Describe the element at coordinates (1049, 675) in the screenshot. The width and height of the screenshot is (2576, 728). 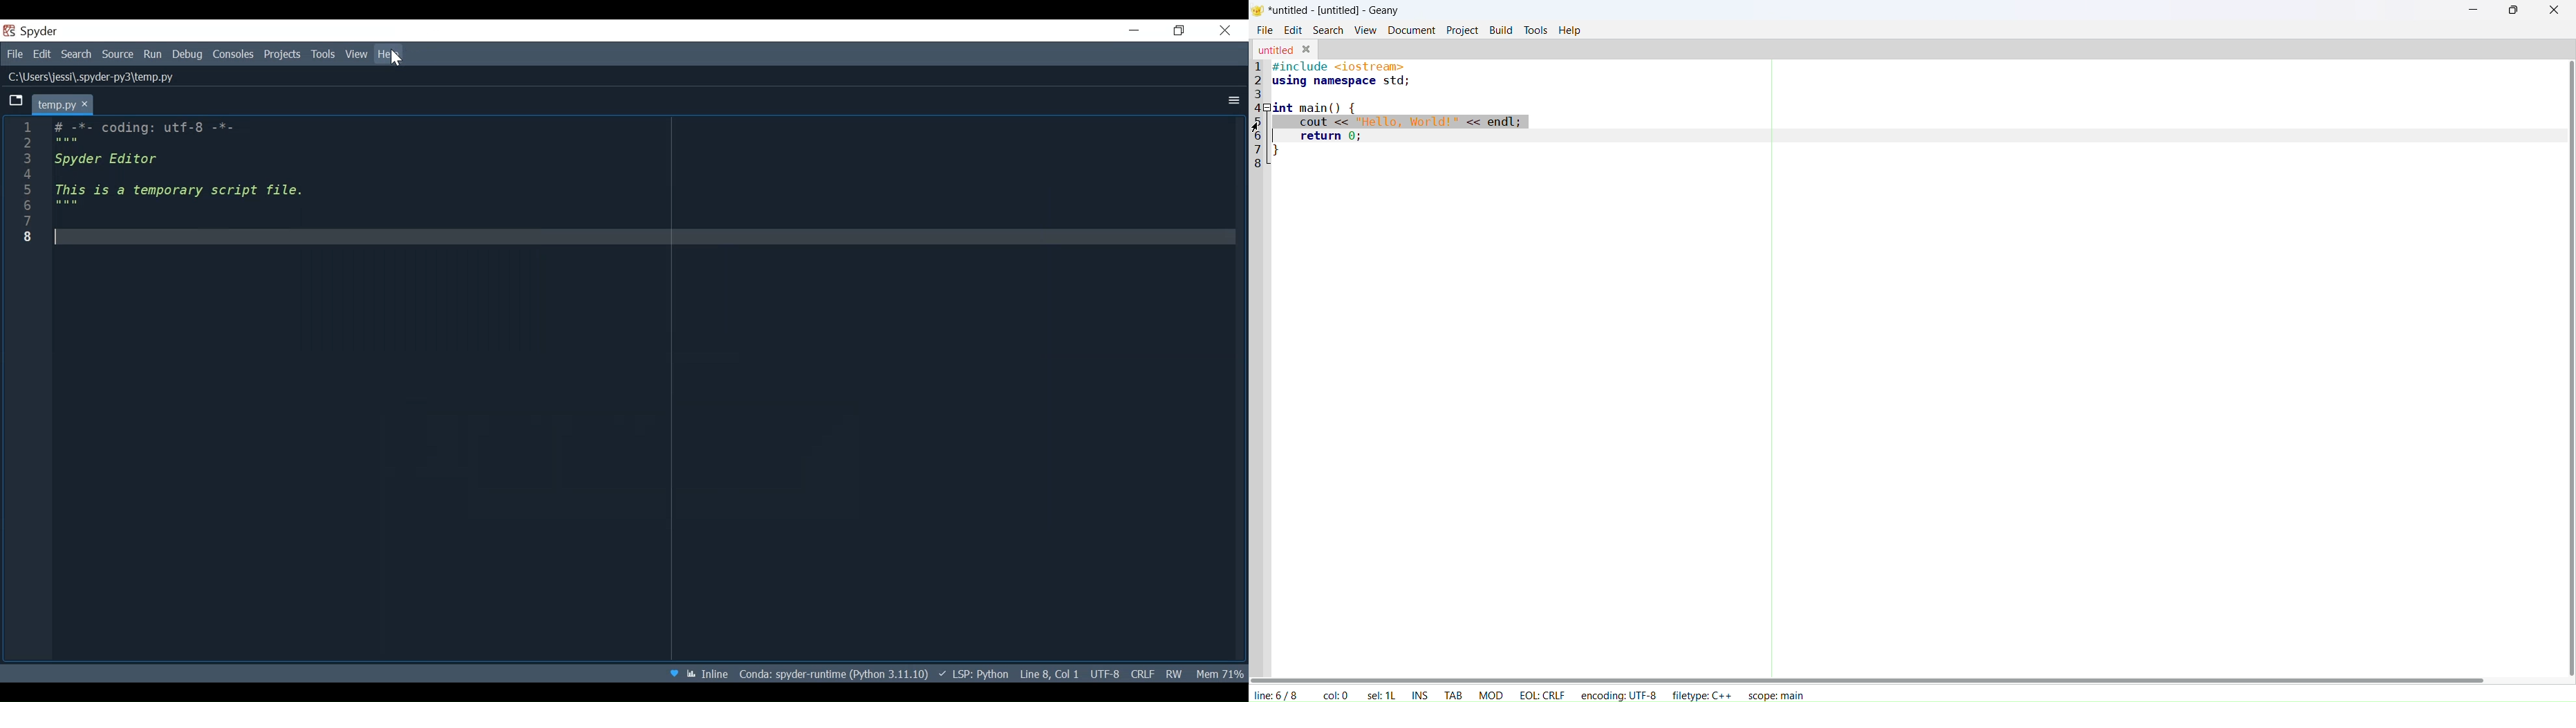
I see `Cursor Position` at that location.